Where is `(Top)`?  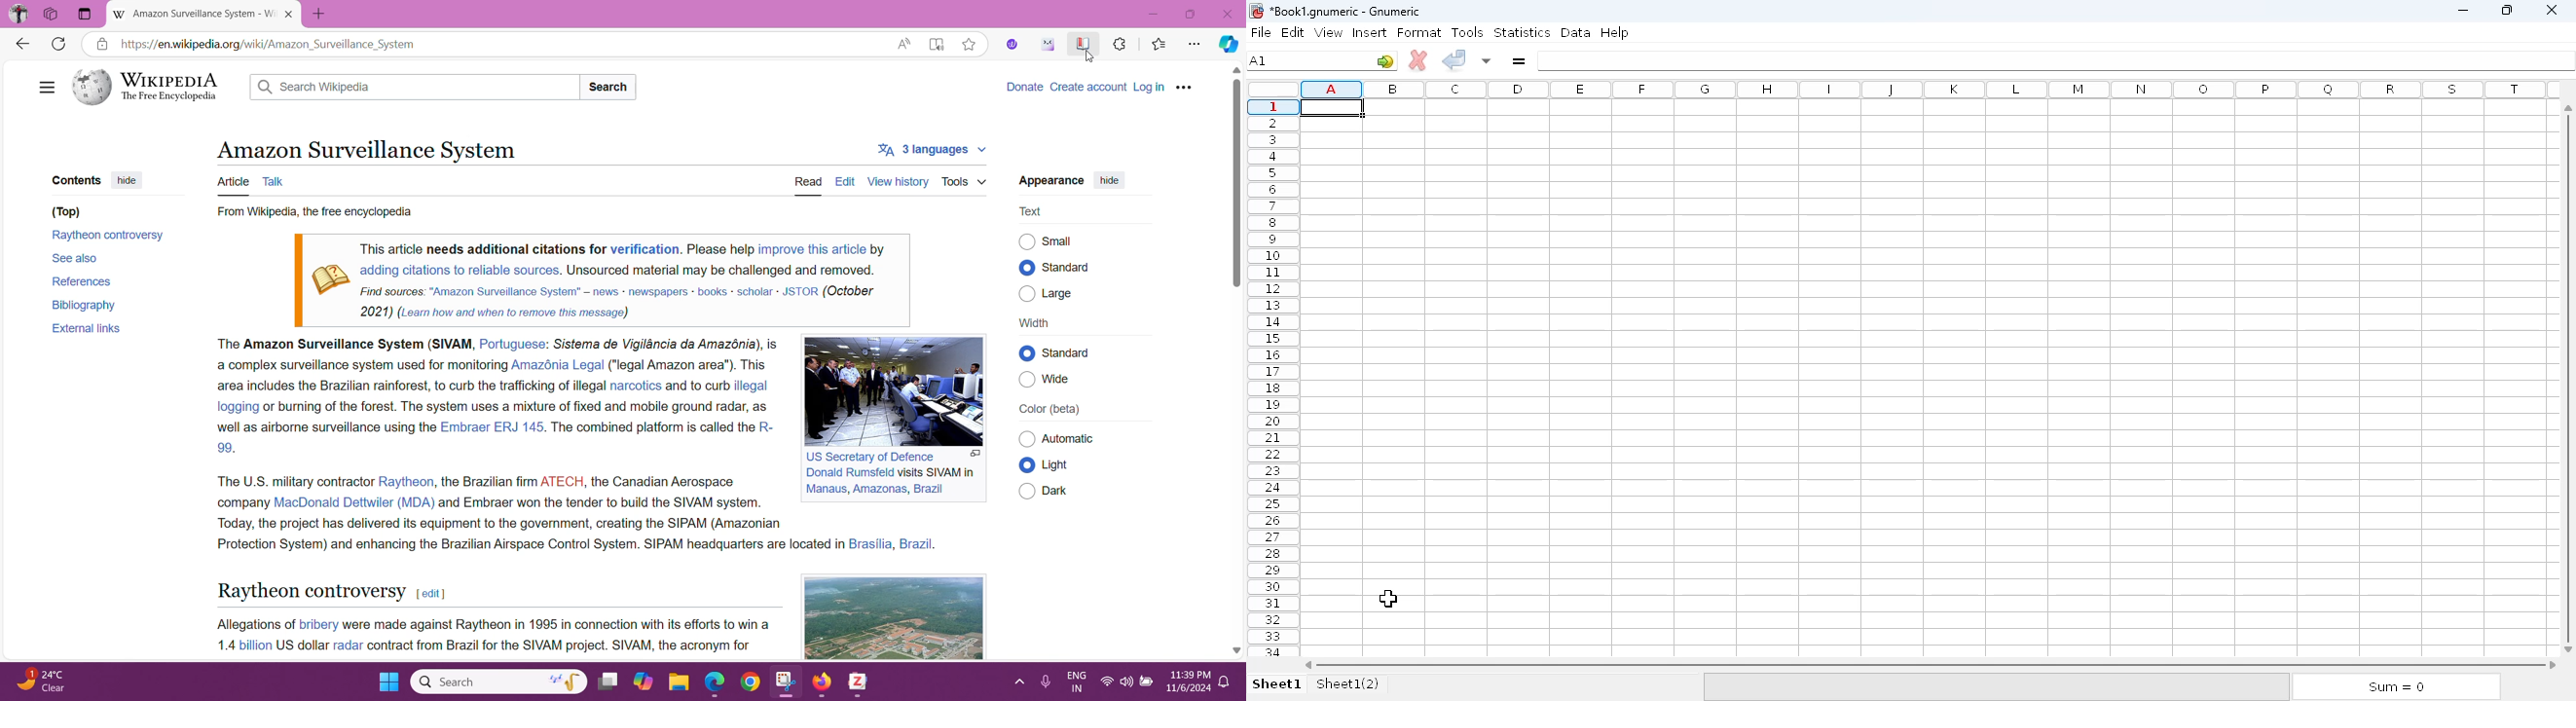 (Top) is located at coordinates (66, 212).